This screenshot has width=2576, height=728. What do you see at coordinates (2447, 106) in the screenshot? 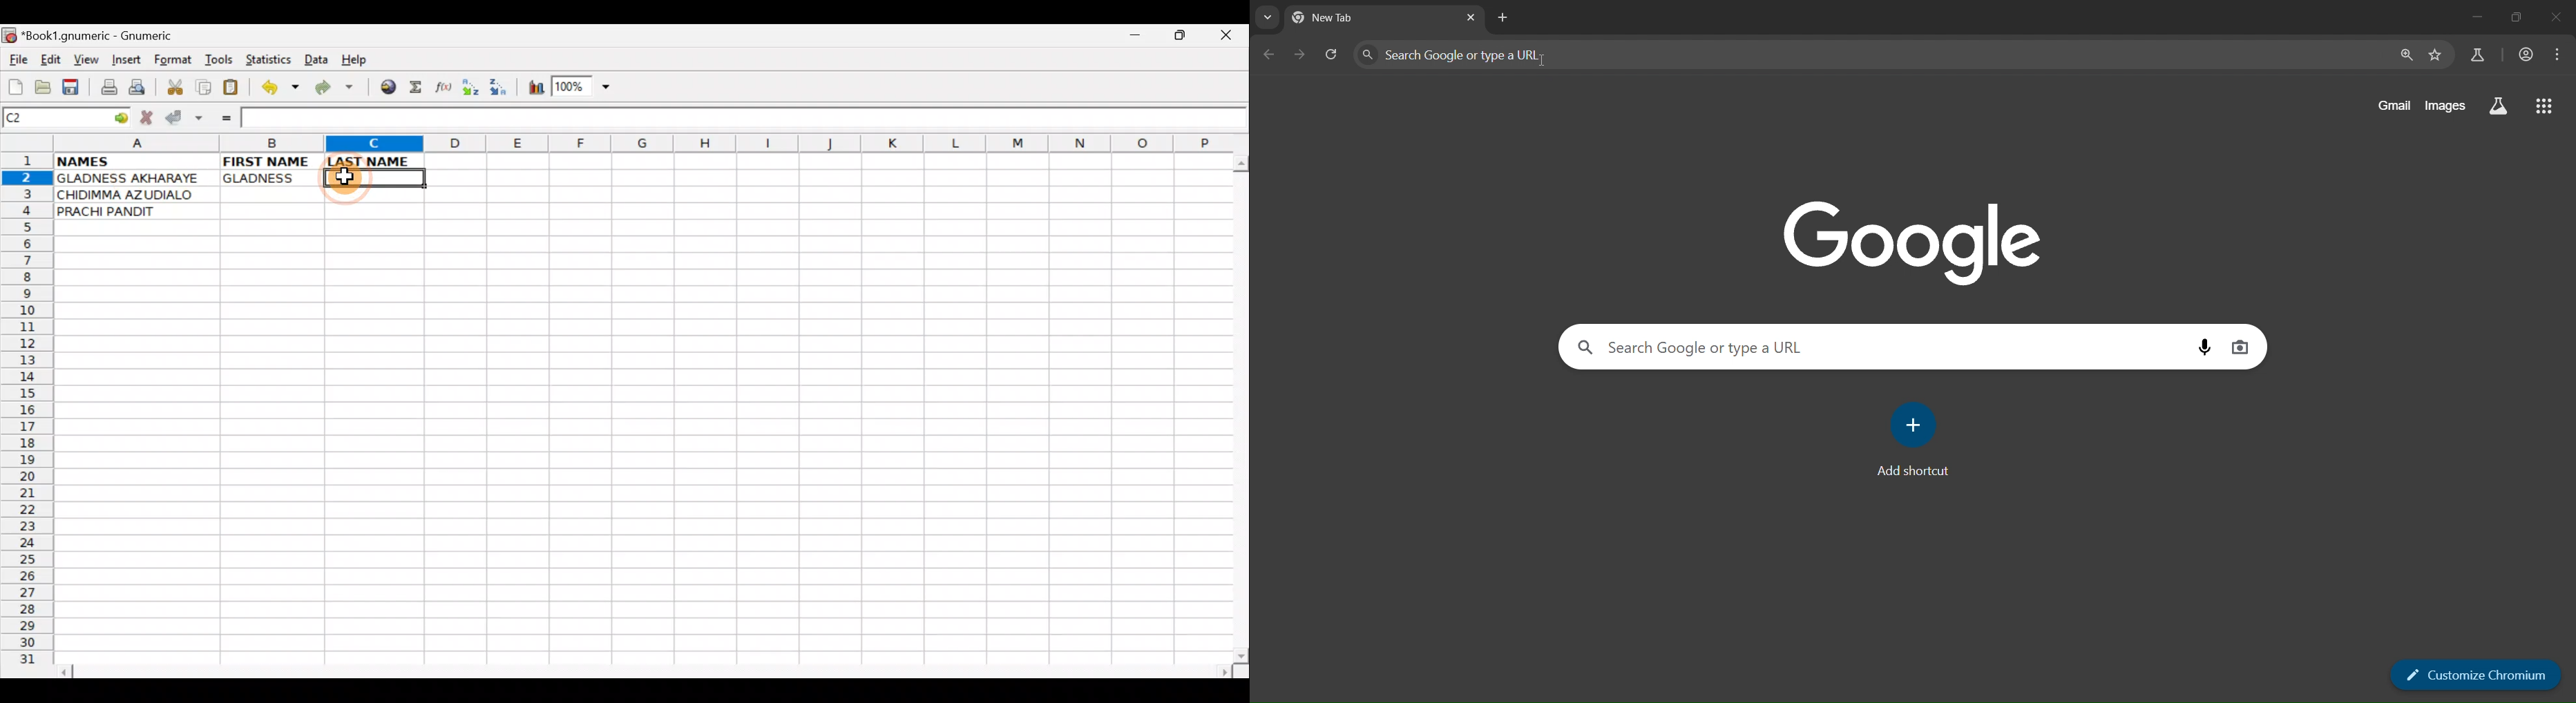
I see `images` at bounding box center [2447, 106].